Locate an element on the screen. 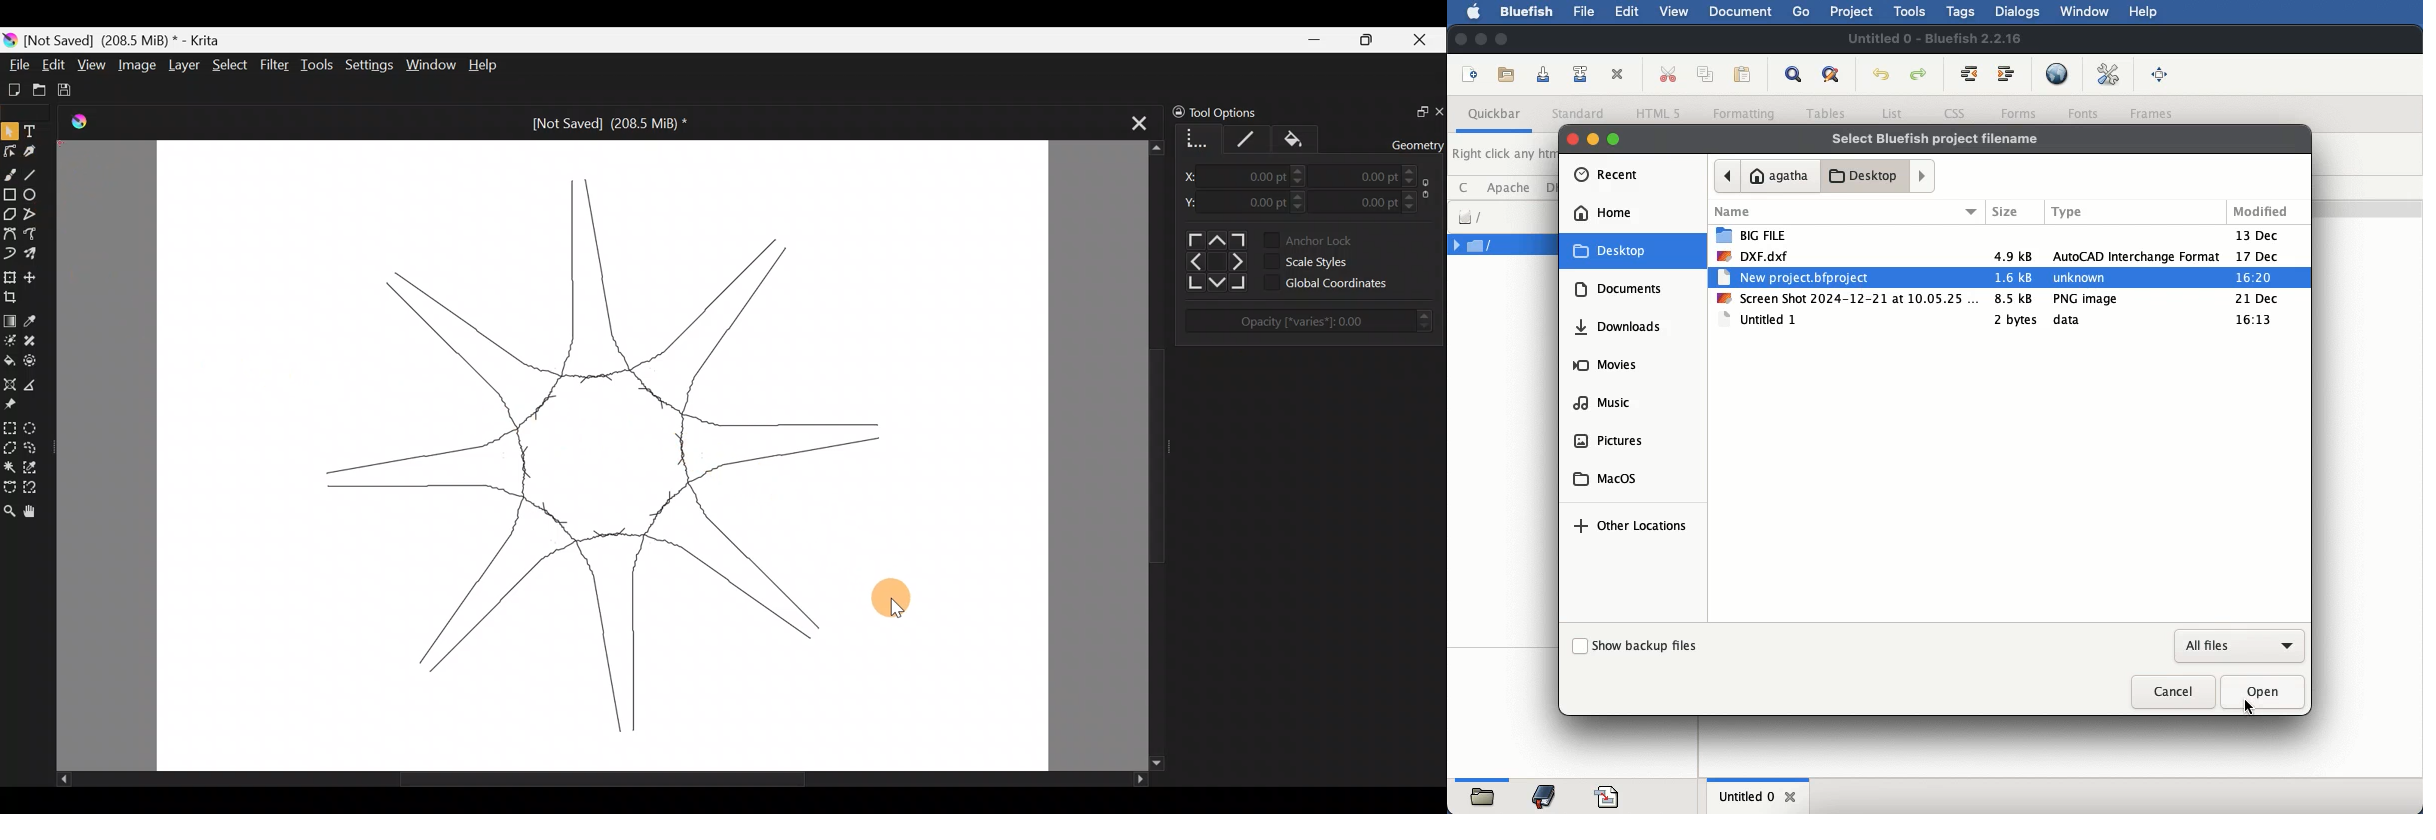  Smart patch tool is located at coordinates (32, 340).